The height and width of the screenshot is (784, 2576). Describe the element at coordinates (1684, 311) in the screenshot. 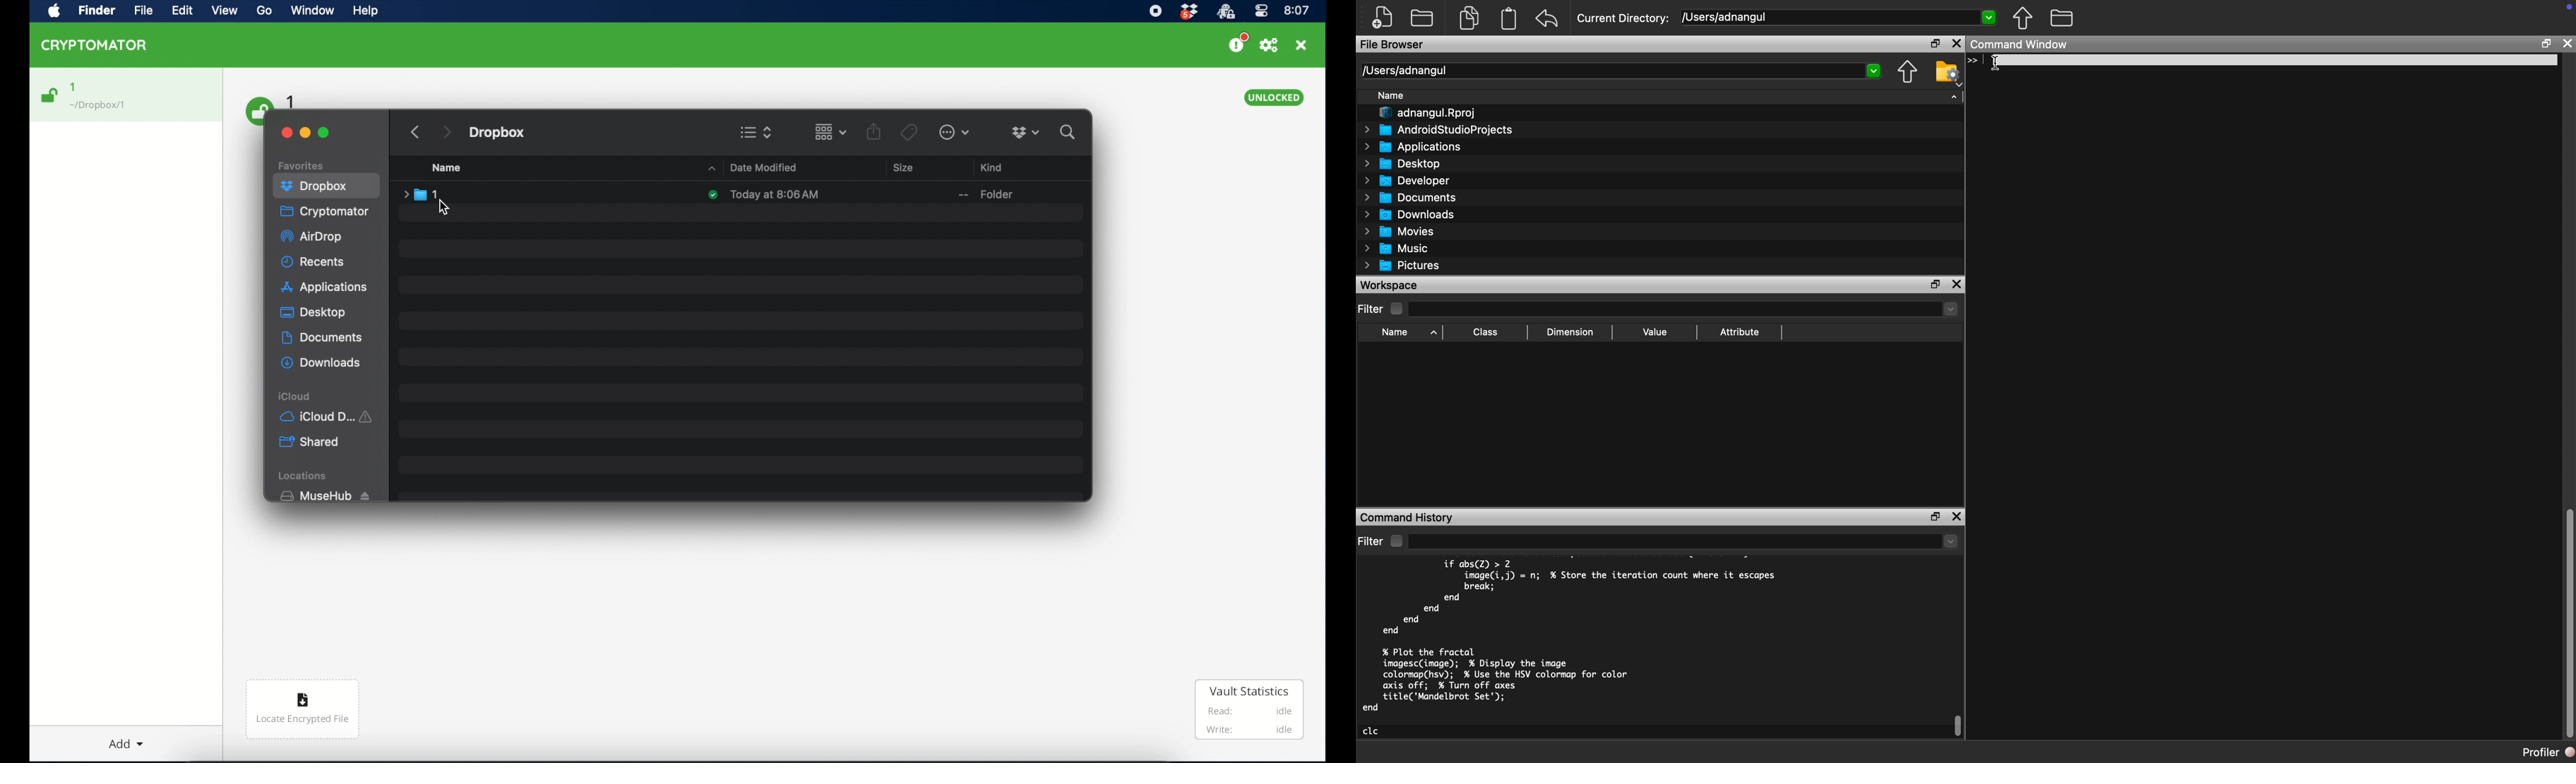

I see `Dropdown` at that location.